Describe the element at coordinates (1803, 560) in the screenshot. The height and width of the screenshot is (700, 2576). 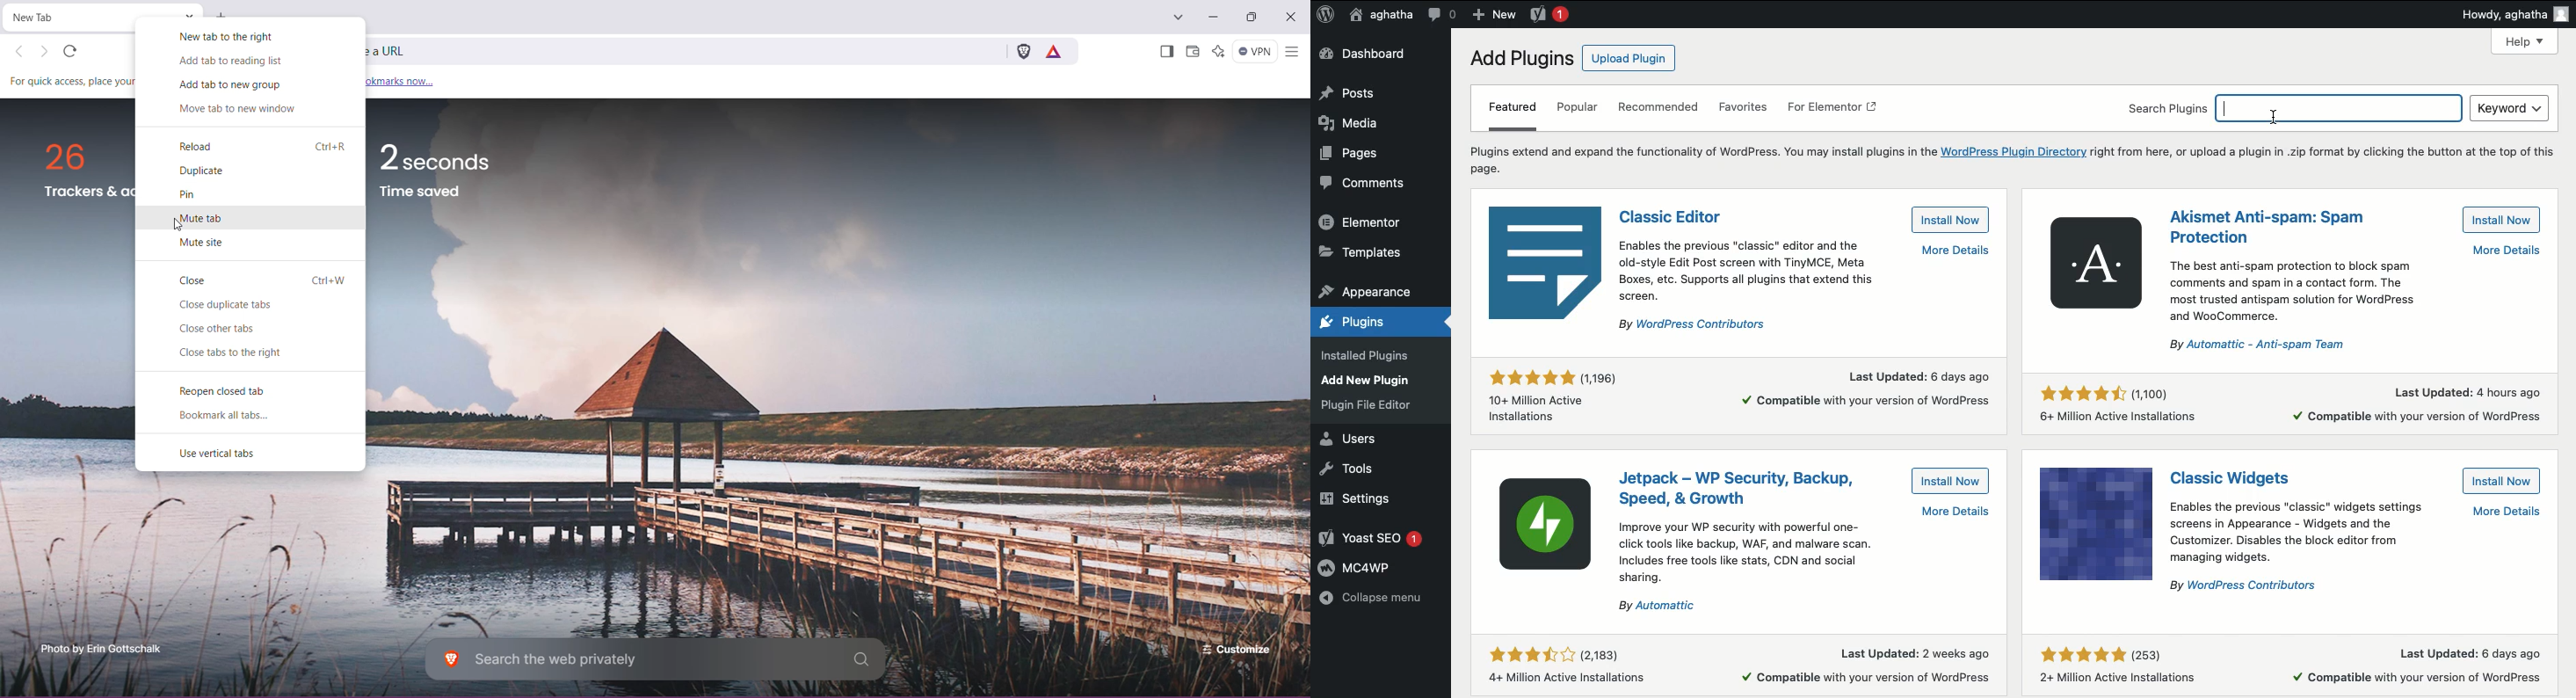
I see `Improve your WP security with powerful one-click tools like backup, WAF, and malware scan.Includes free tools like stats, CON and social sharing.By Automattic` at that location.